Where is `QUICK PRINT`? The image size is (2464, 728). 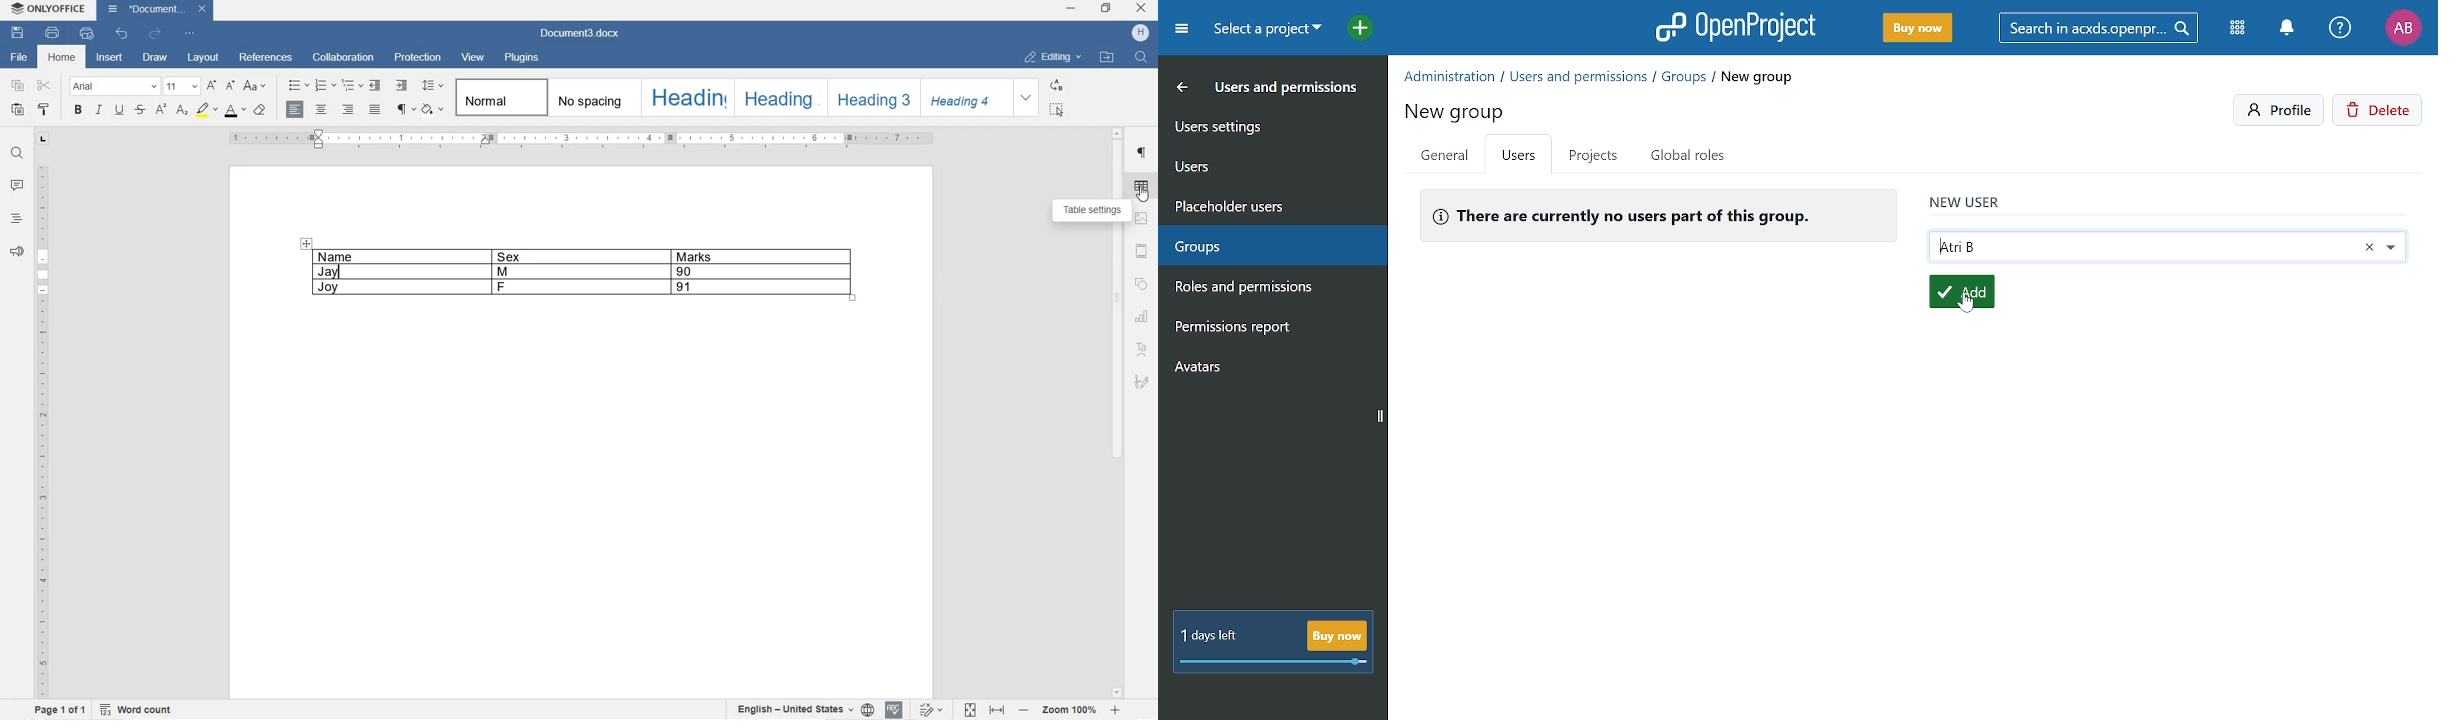 QUICK PRINT is located at coordinates (87, 33).